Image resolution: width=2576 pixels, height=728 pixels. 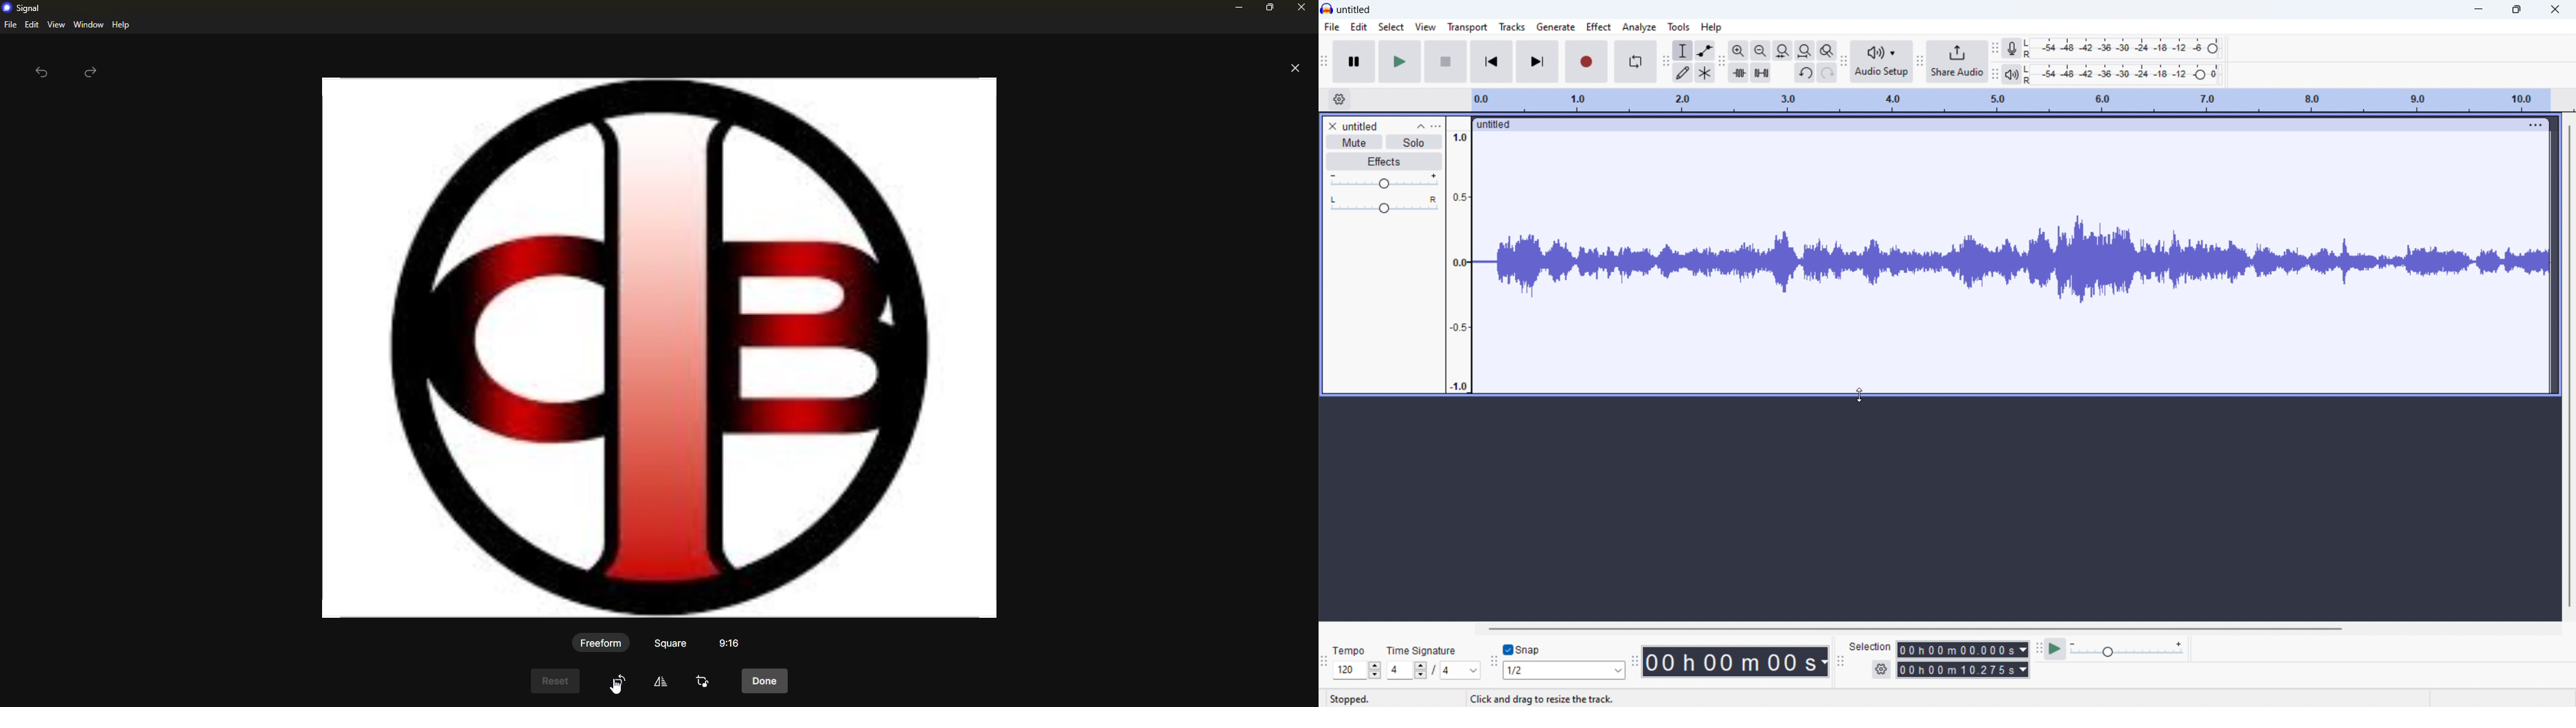 I want to click on envelop tool, so click(x=1705, y=50).